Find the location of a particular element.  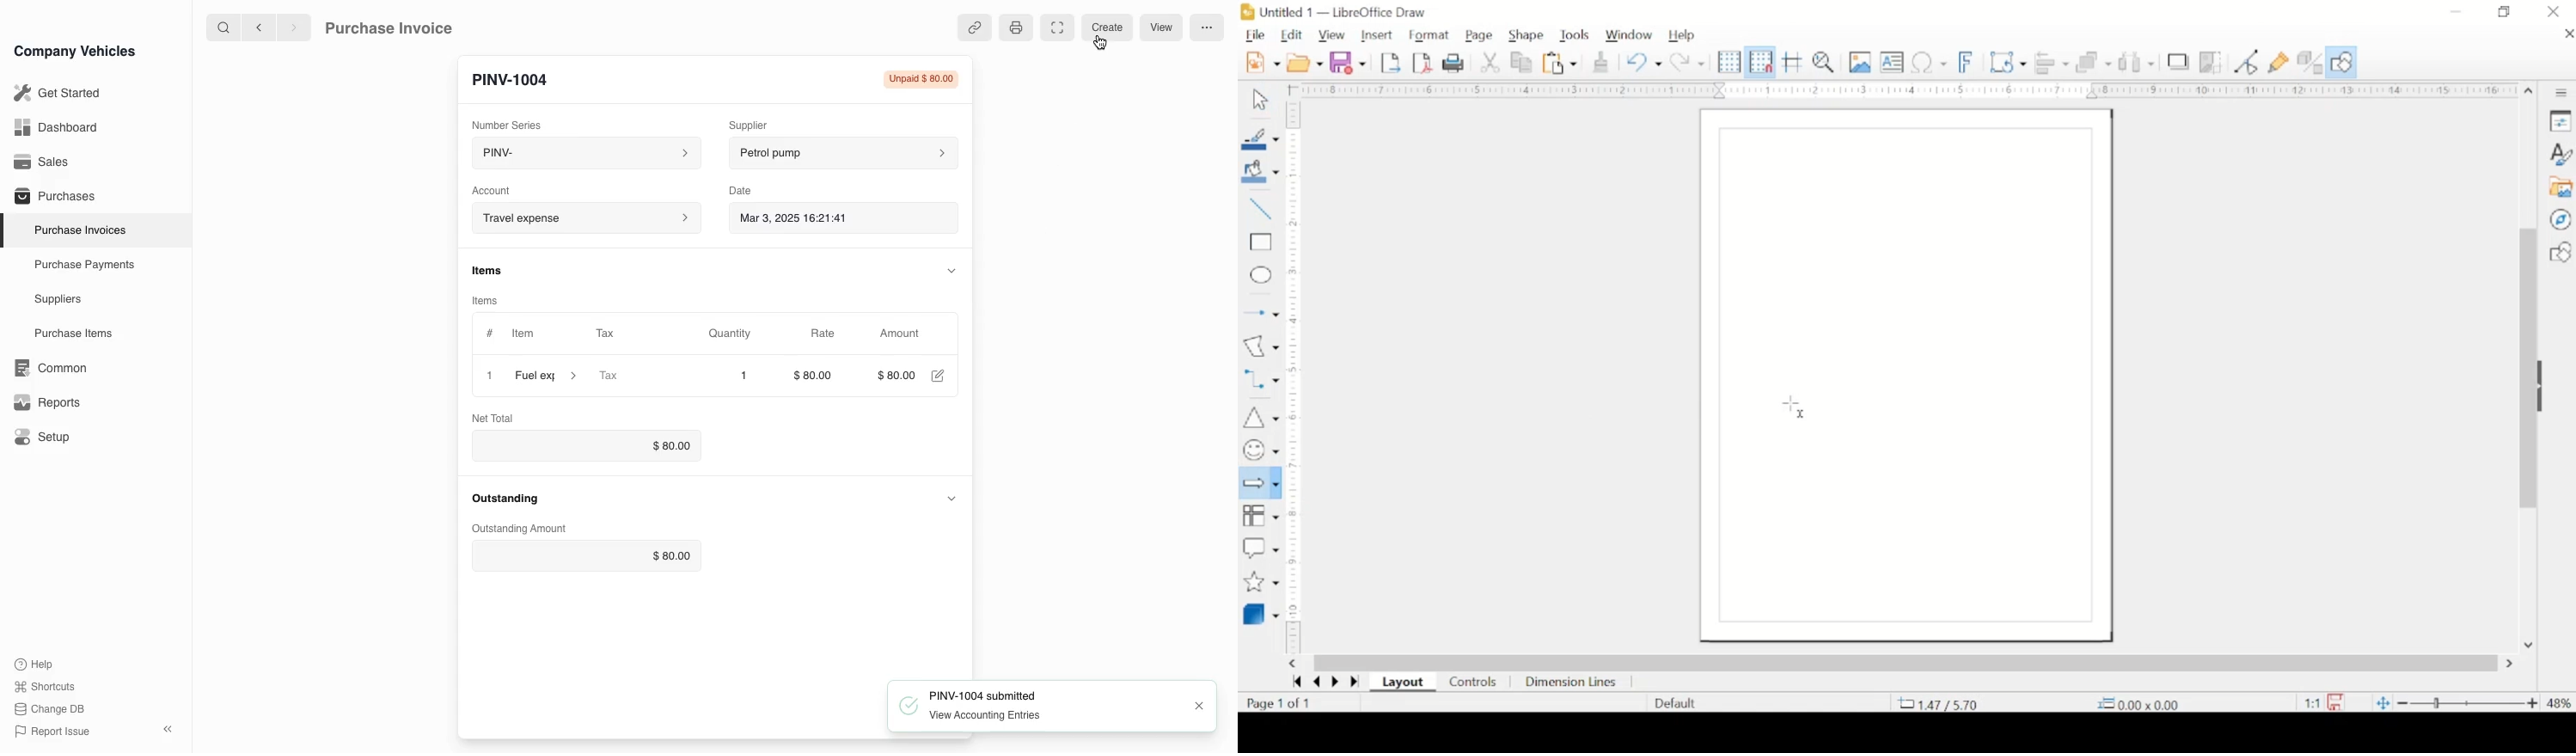

redo is located at coordinates (1687, 61).